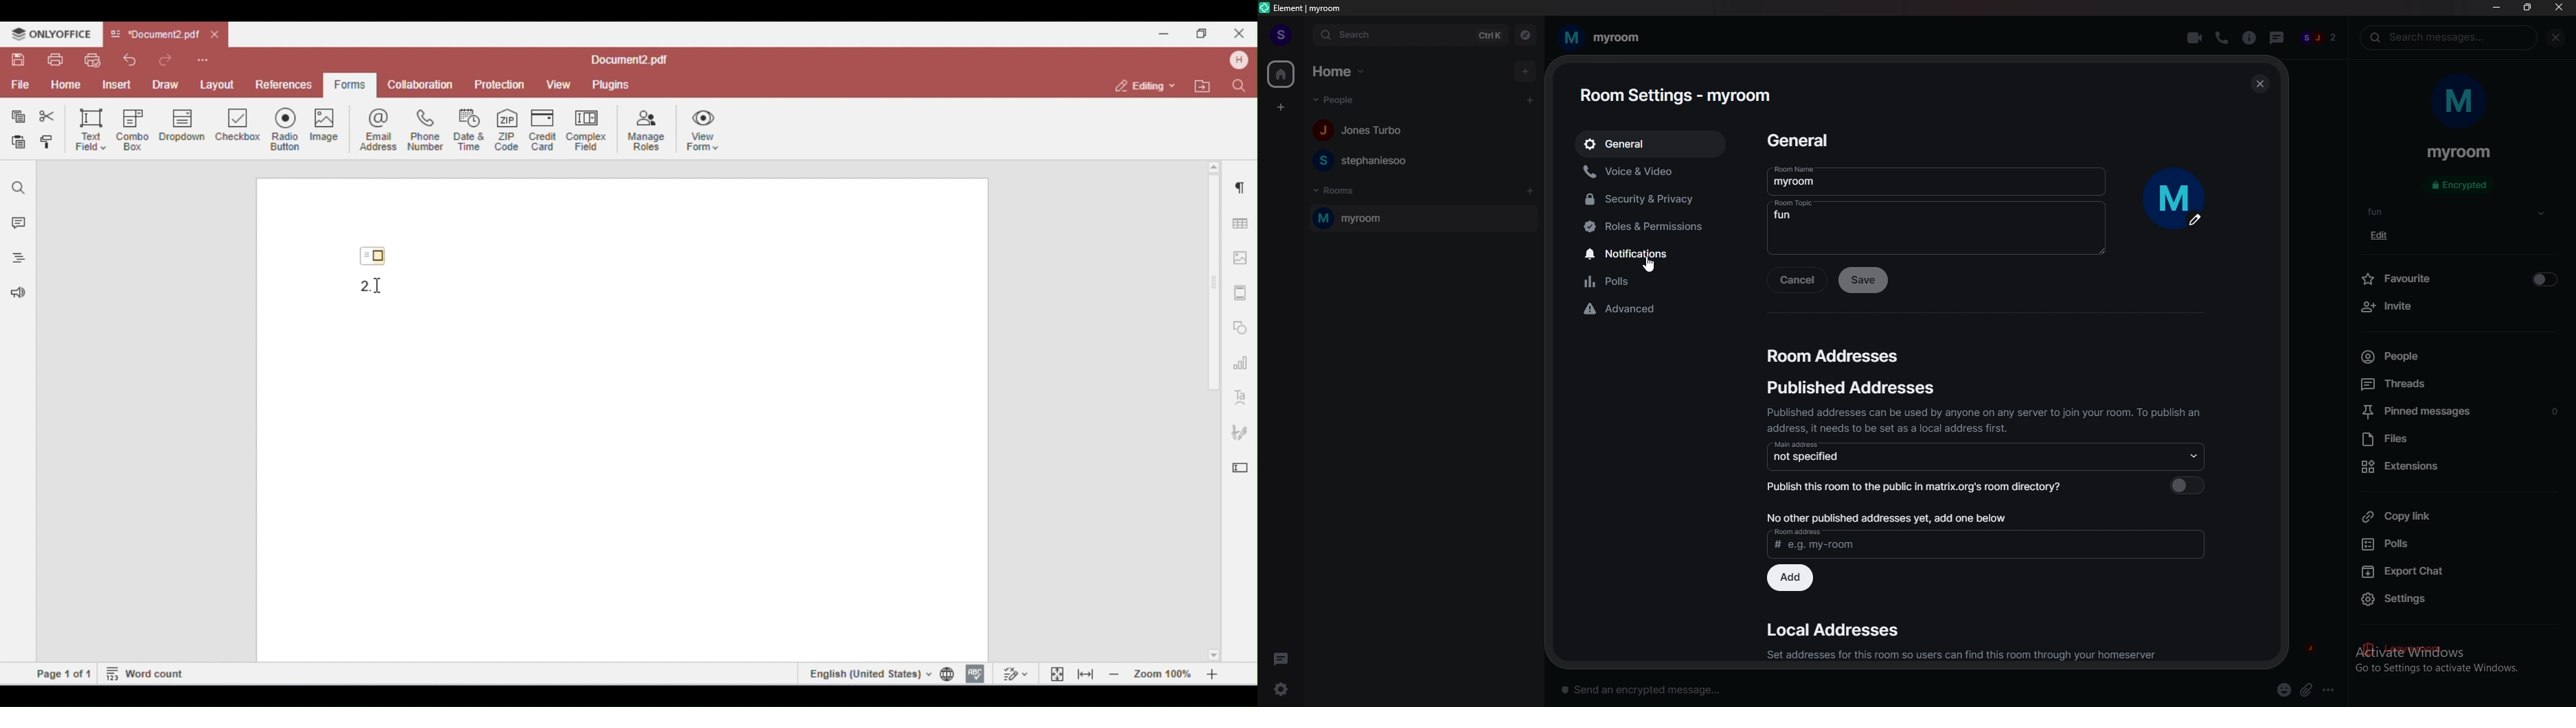 This screenshot has height=728, width=2576. I want to click on files, so click(2458, 440).